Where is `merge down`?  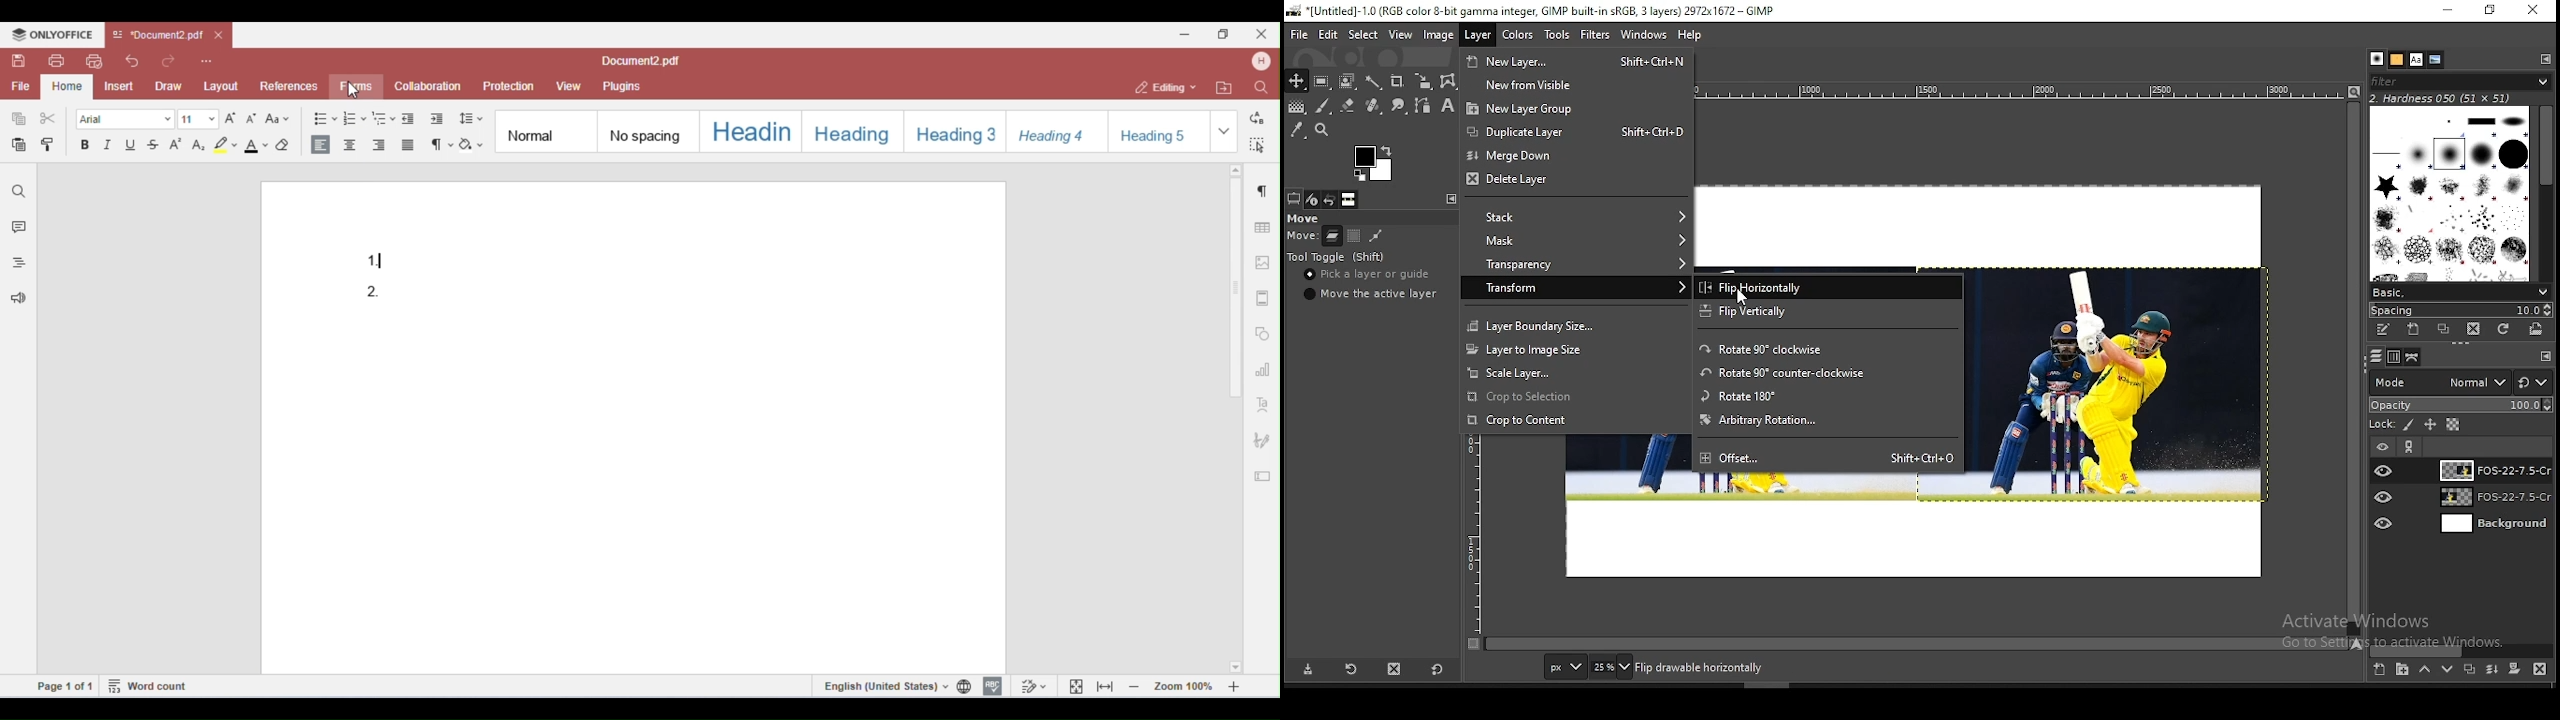
merge down is located at coordinates (1575, 155).